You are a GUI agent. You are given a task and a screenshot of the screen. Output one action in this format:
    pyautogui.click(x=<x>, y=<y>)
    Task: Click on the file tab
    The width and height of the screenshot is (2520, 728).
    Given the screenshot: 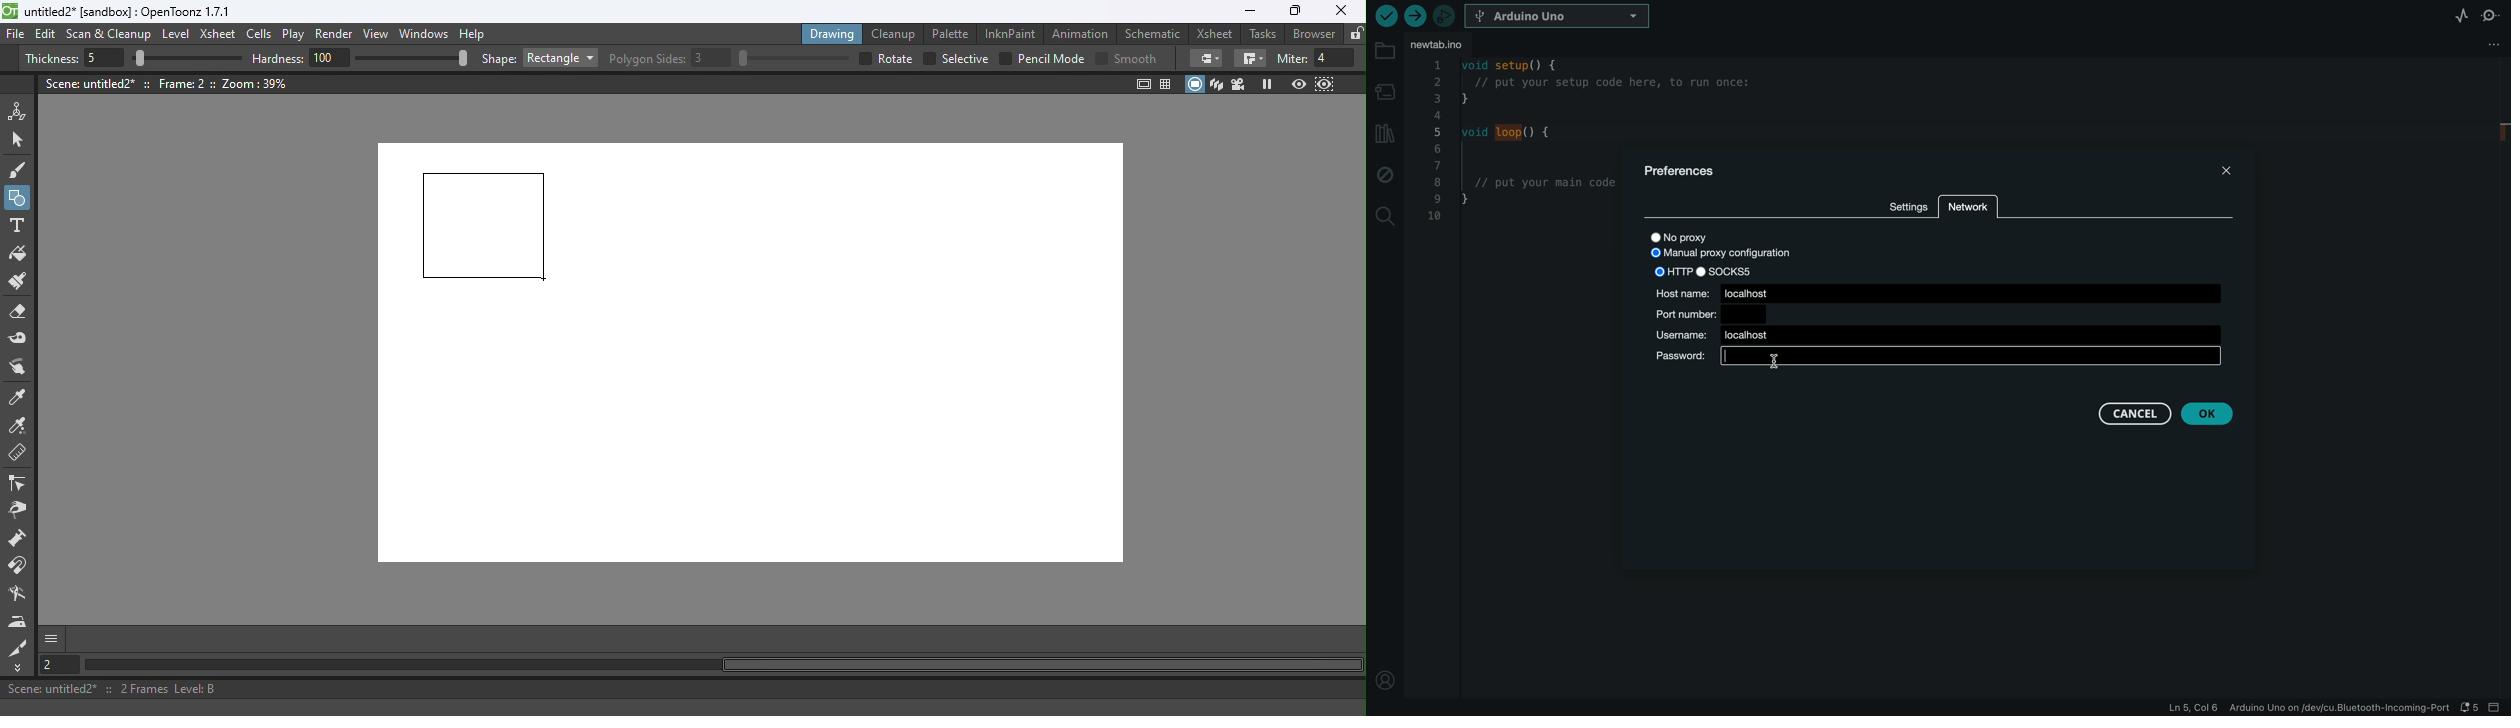 What is the action you would take?
    pyautogui.click(x=1443, y=47)
    